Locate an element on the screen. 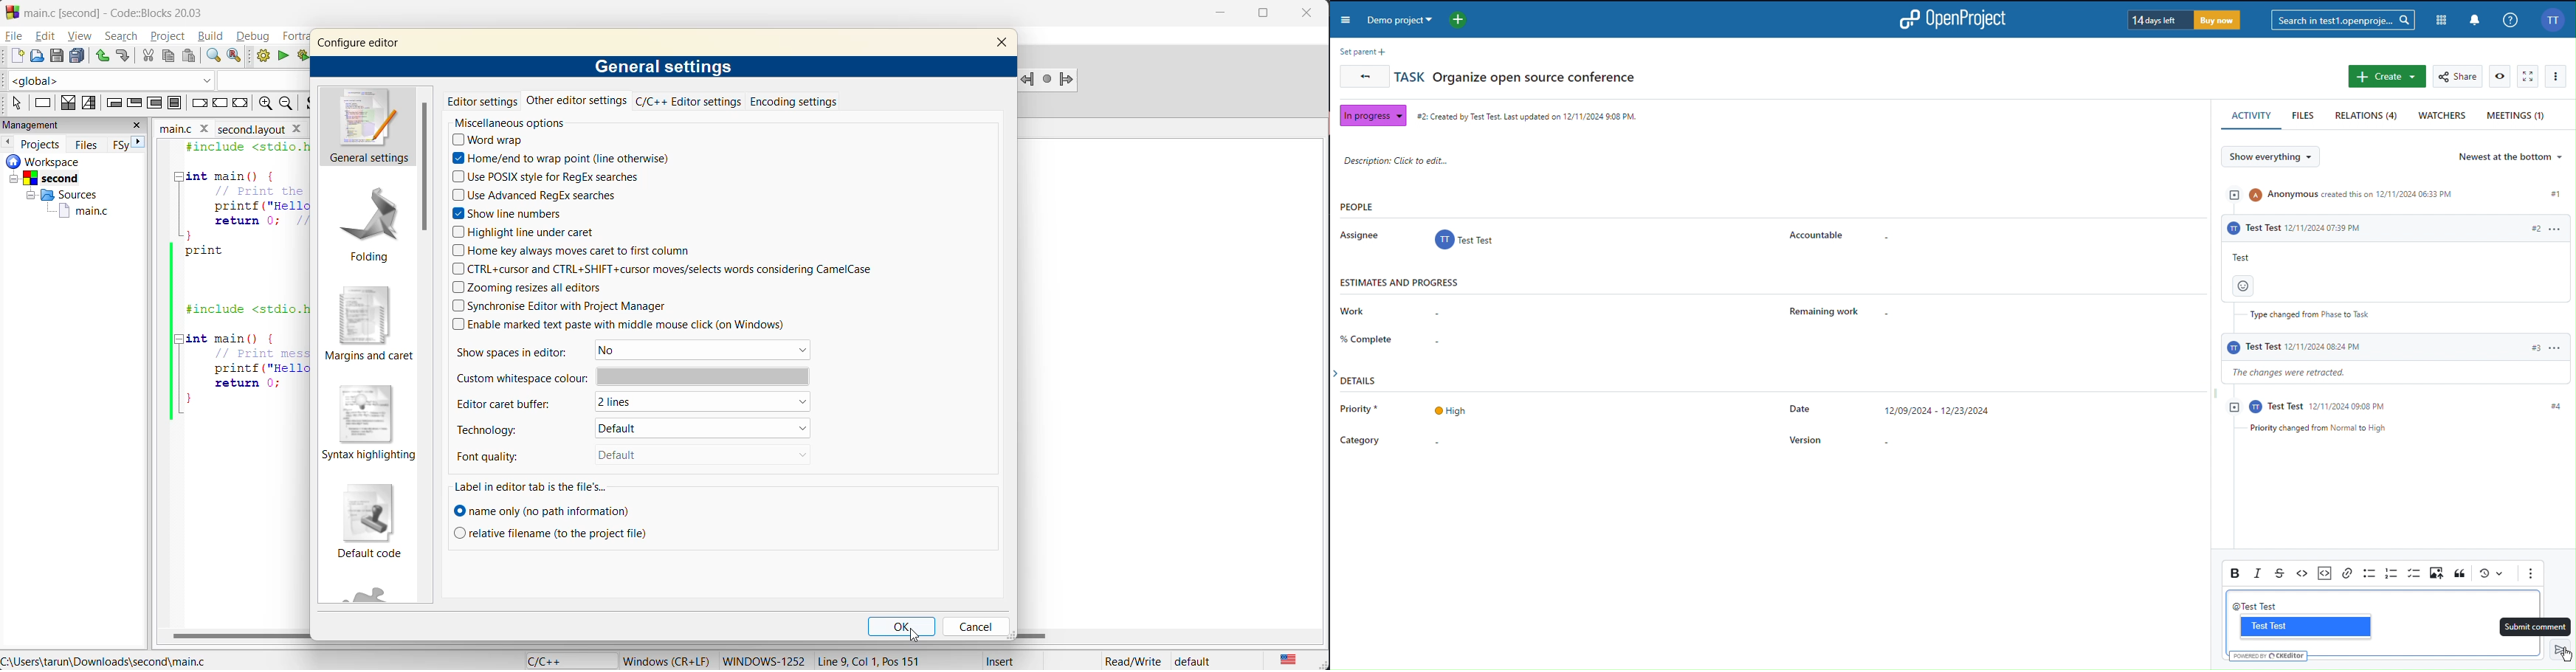 This screenshot has height=672, width=2576. Versions is located at coordinates (2491, 574).